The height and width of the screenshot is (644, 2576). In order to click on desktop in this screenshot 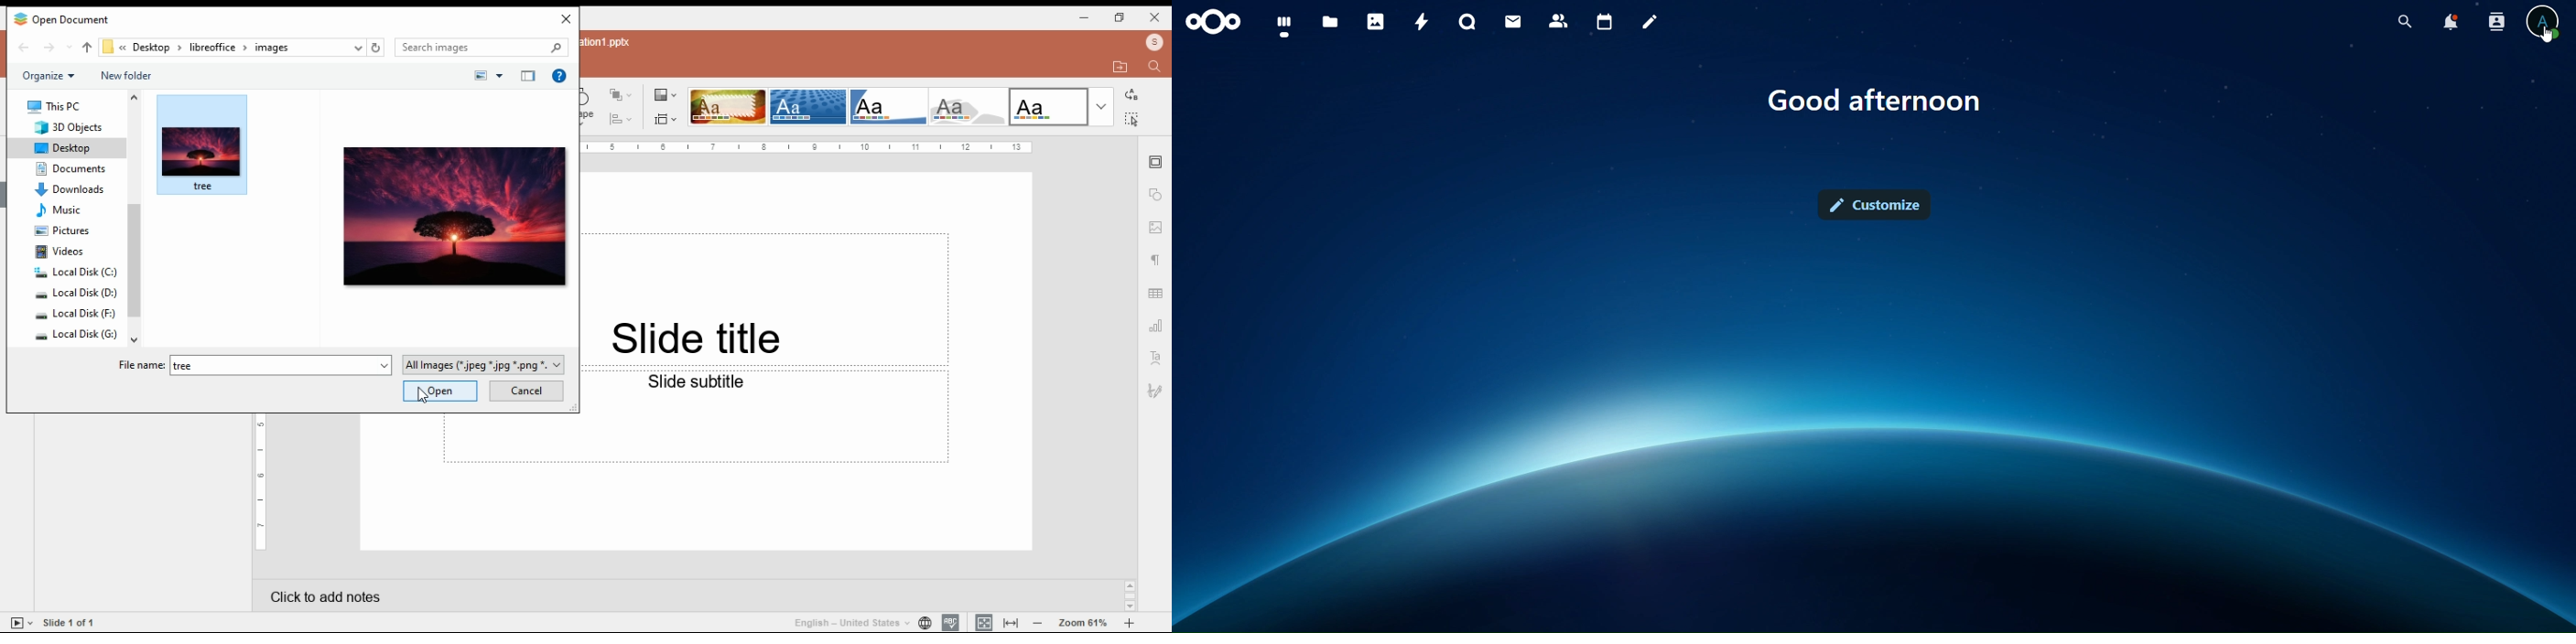, I will do `click(65, 148)`.